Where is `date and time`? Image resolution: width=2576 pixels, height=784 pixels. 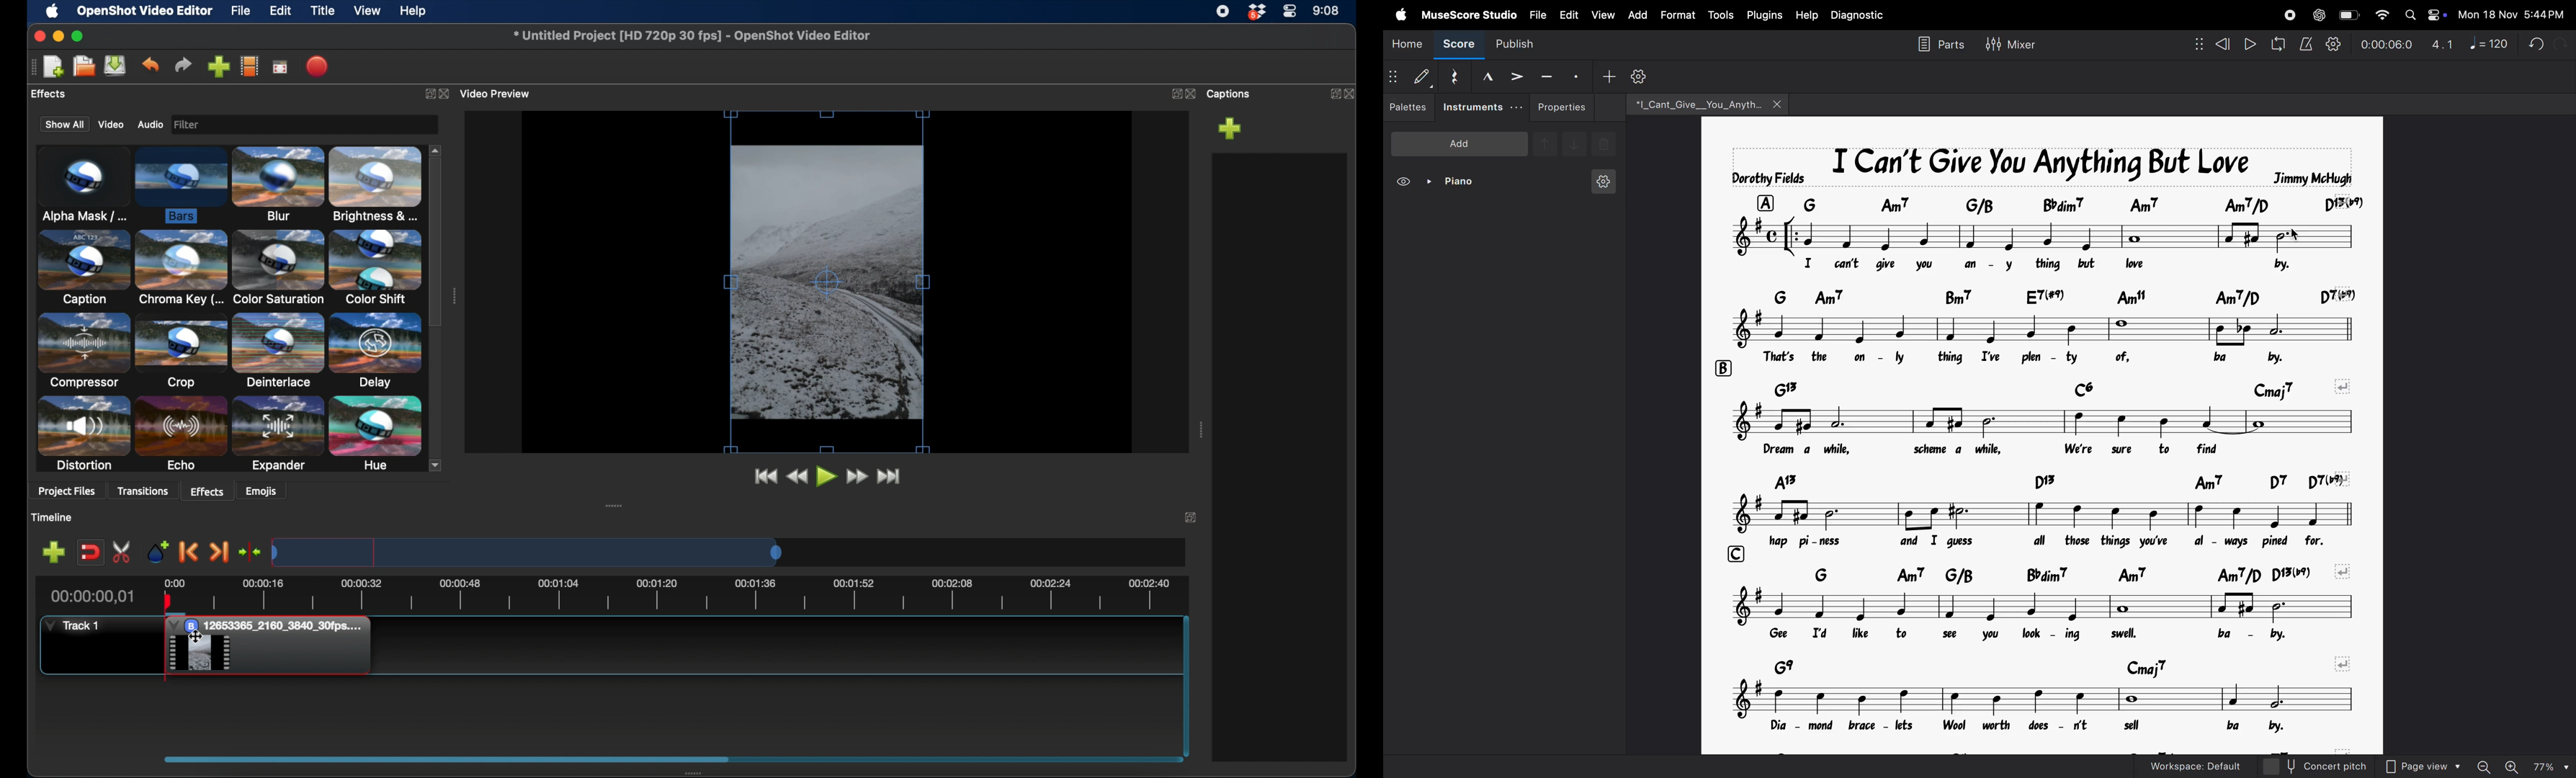
date and time is located at coordinates (2510, 14).